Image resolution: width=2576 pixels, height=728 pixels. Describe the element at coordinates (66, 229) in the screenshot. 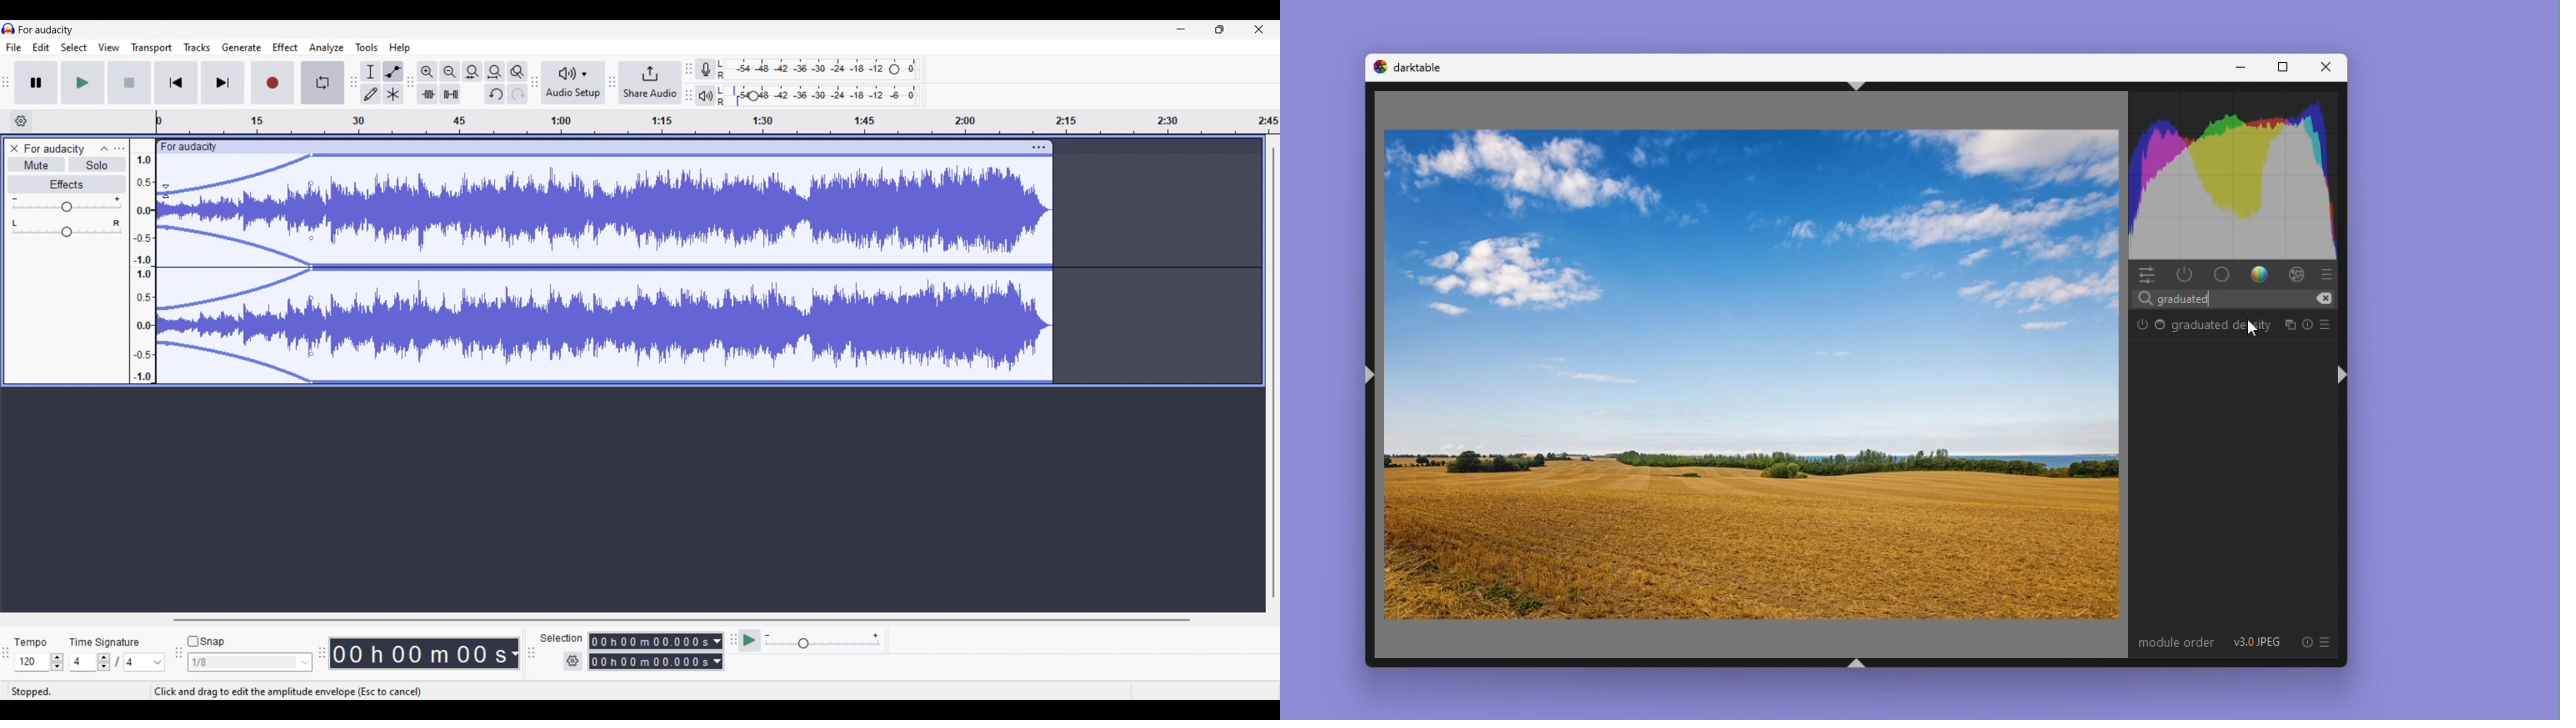

I see `Pan slider` at that location.